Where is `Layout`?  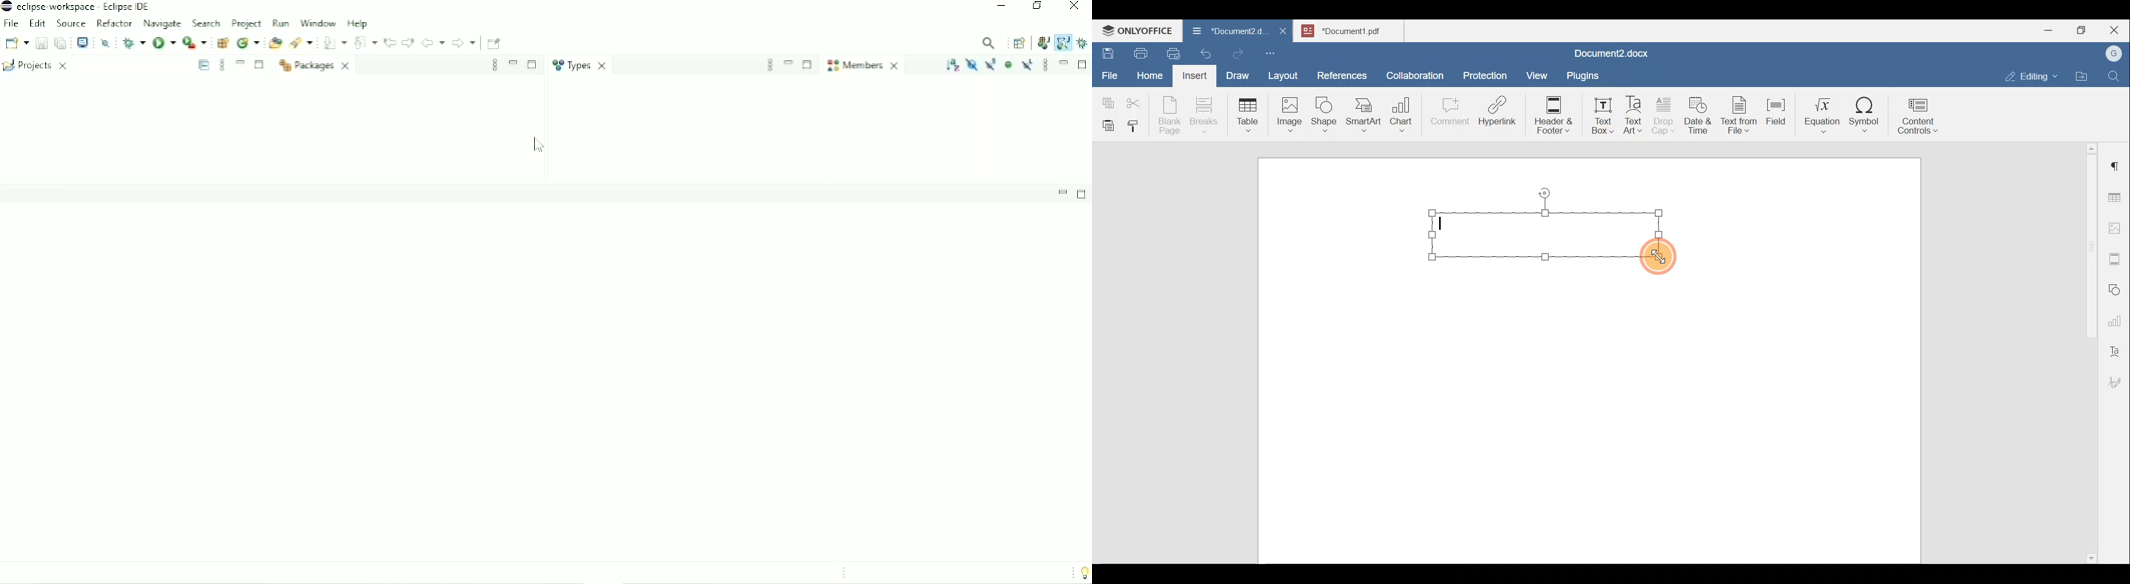
Layout is located at coordinates (1286, 74).